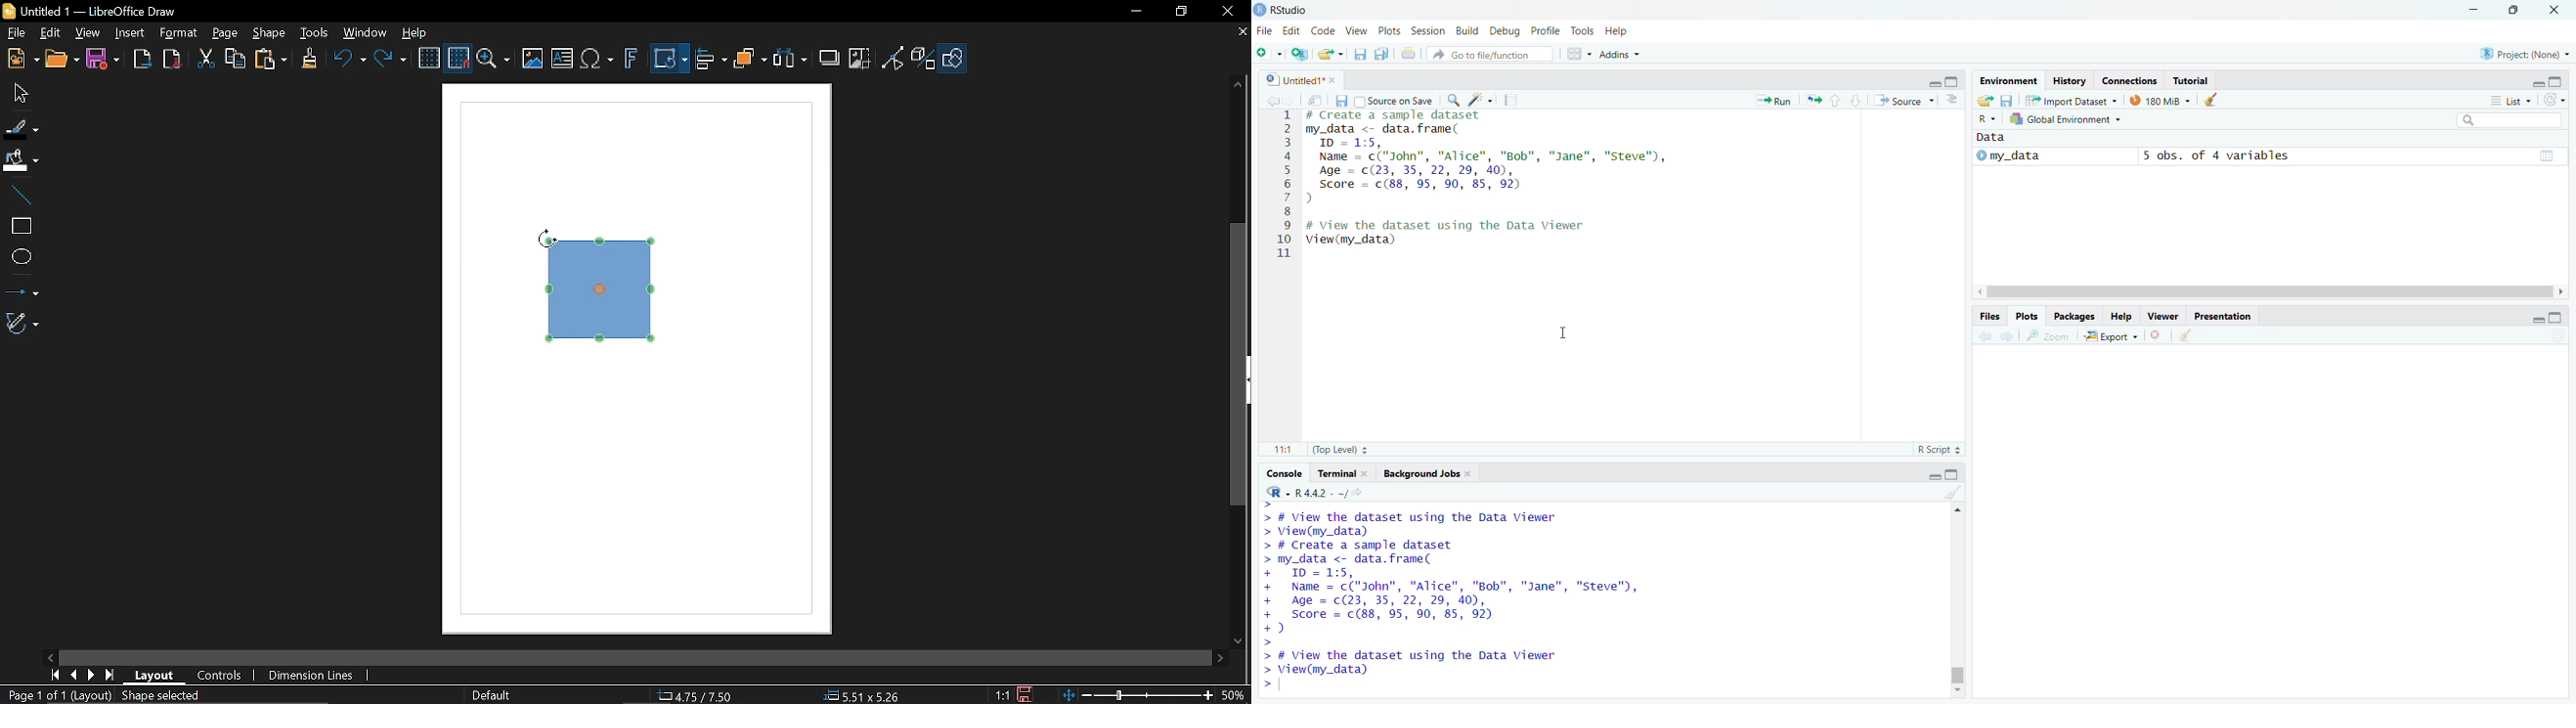 Image resolution: width=2576 pixels, height=728 pixels. What do you see at coordinates (1281, 10) in the screenshot?
I see `Rstudio` at bounding box center [1281, 10].